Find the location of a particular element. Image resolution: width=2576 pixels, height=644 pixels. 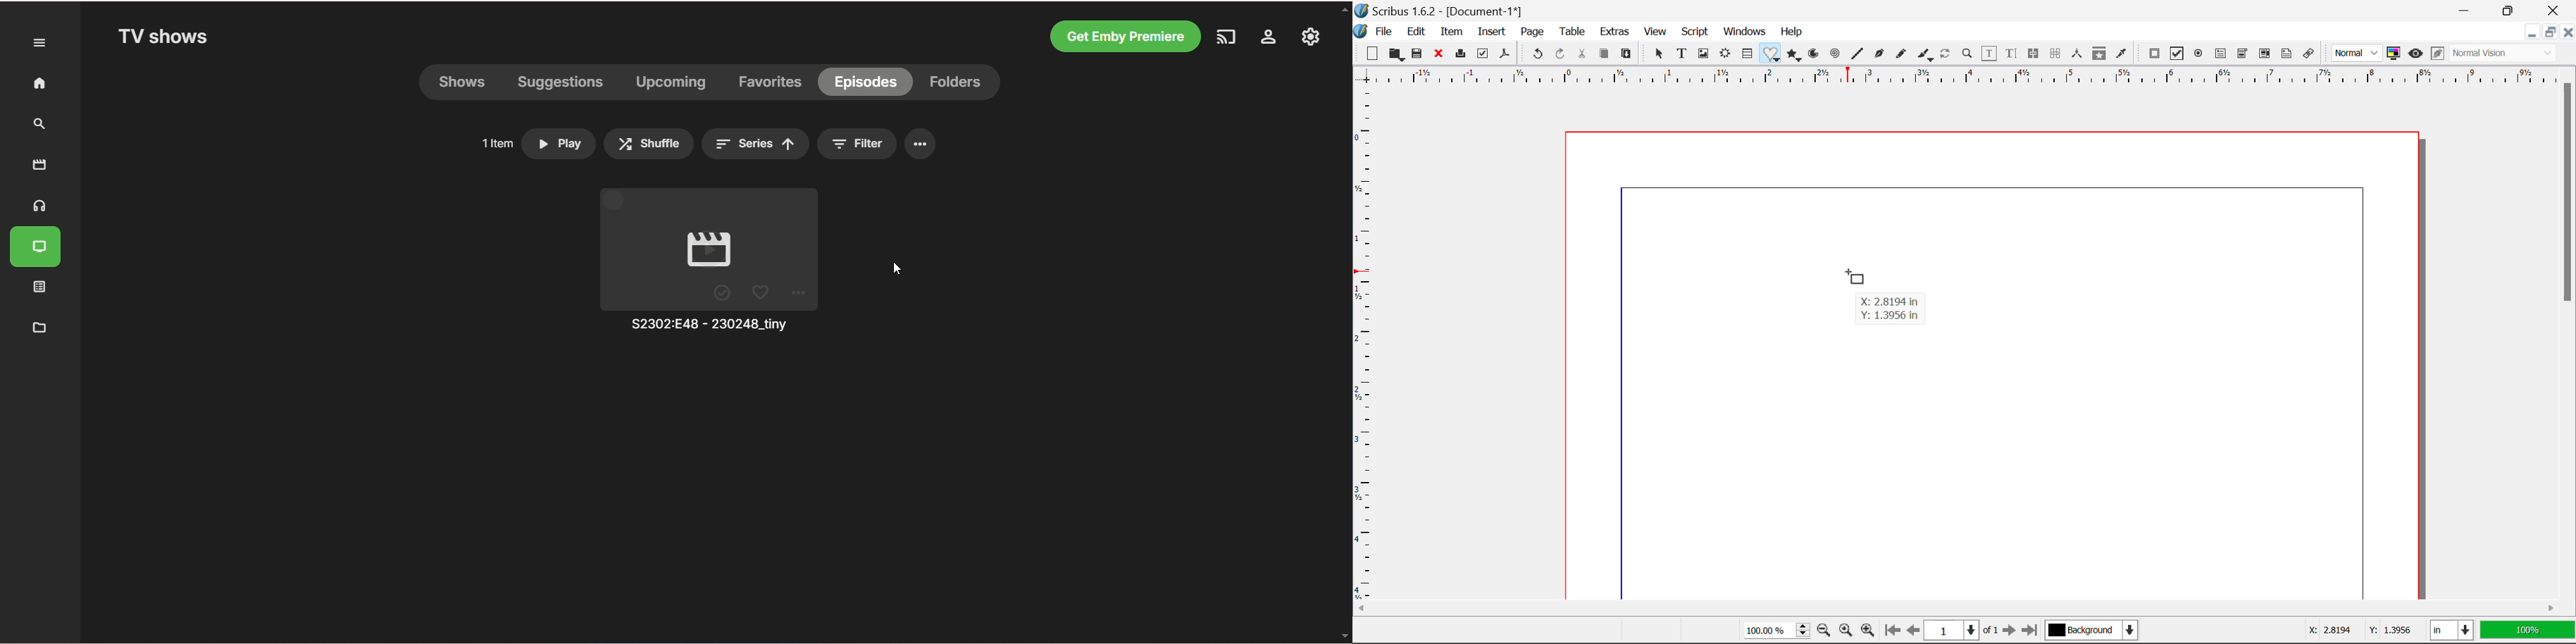

TV shows is located at coordinates (41, 248).